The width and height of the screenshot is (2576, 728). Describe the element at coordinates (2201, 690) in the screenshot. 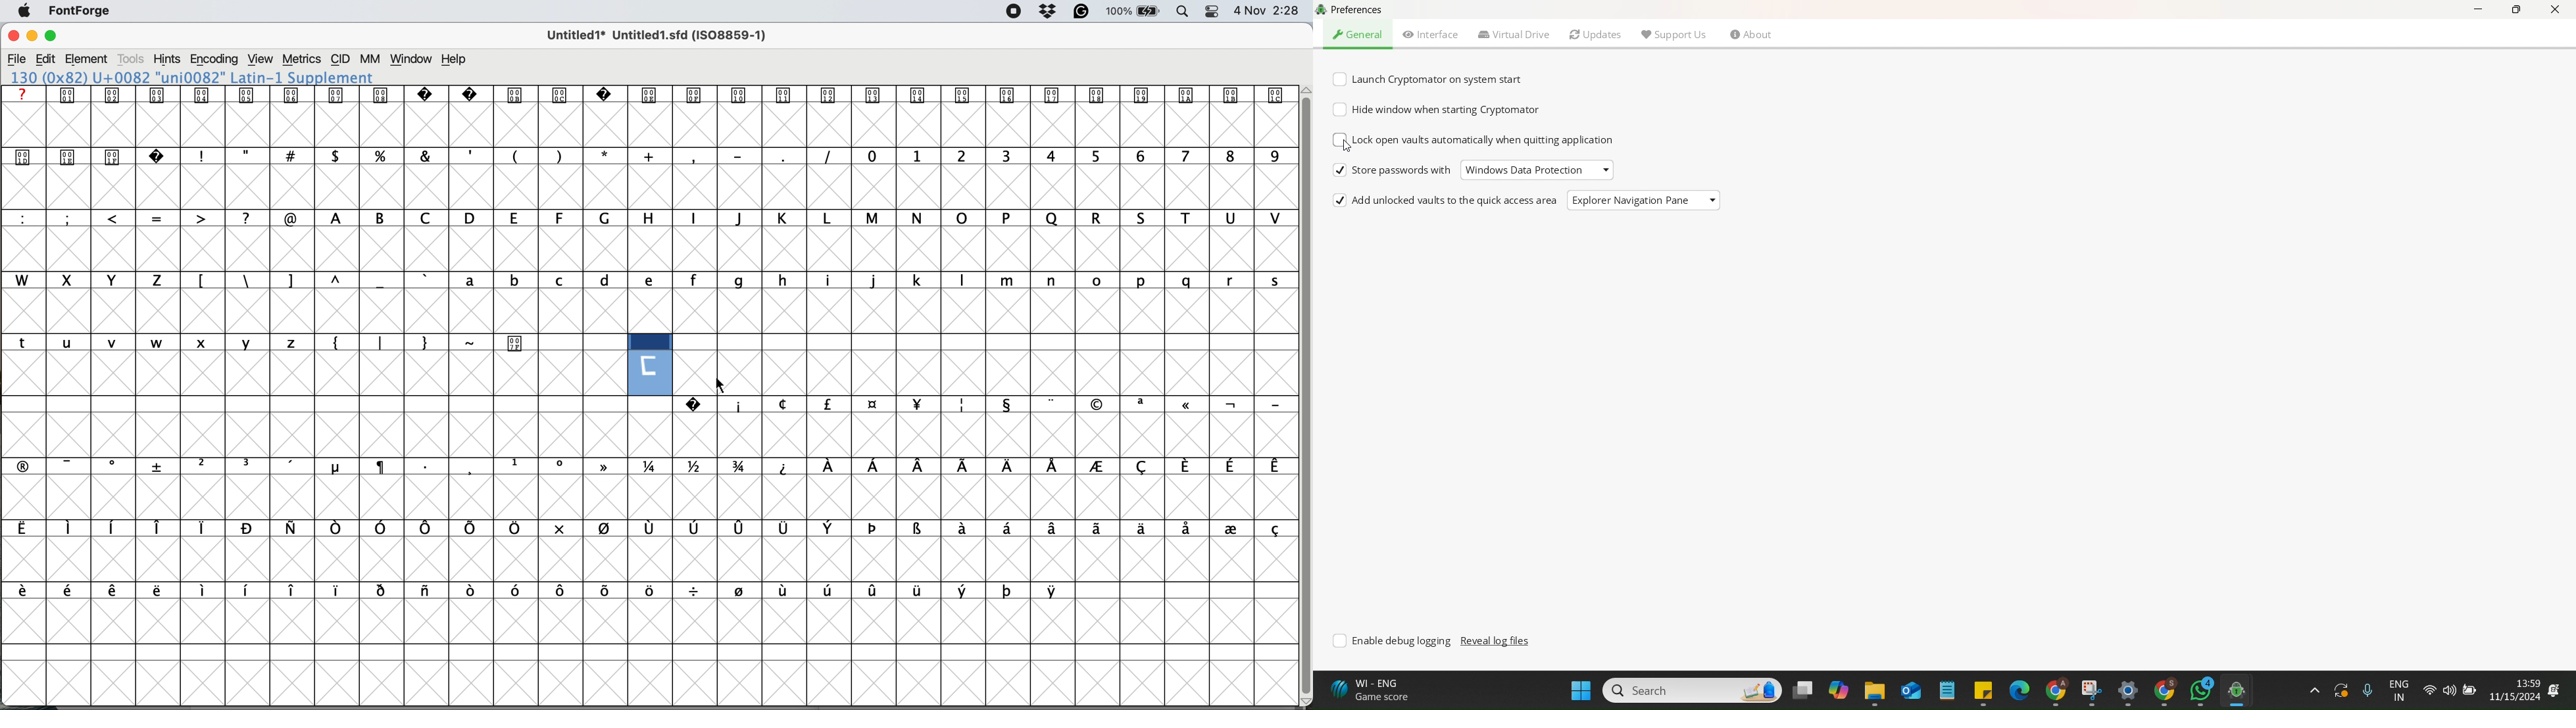

I see `WhatsApp` at that location.